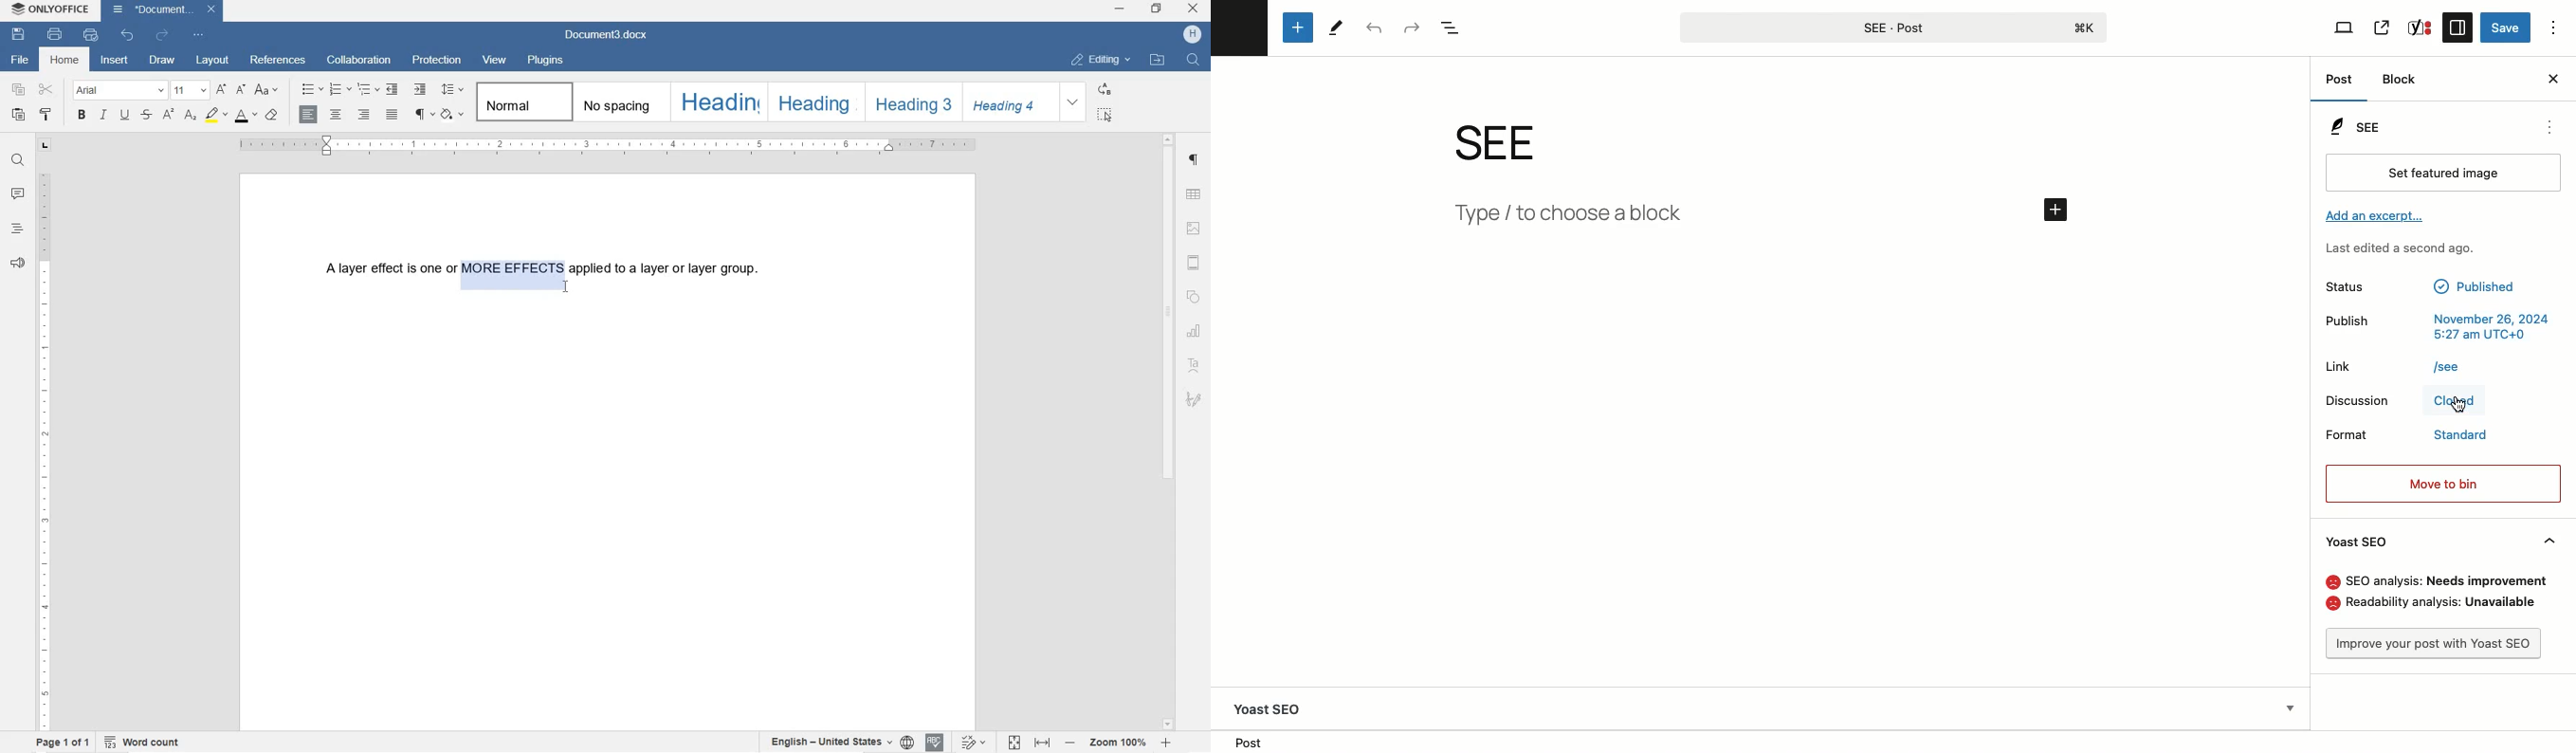 Image resolution: width=2576 pixels, height=756 pixels. What do you see at coordinates (1105, 89) in the screenshot?
I see `REPLACE` at bounding box center [1105, 89].